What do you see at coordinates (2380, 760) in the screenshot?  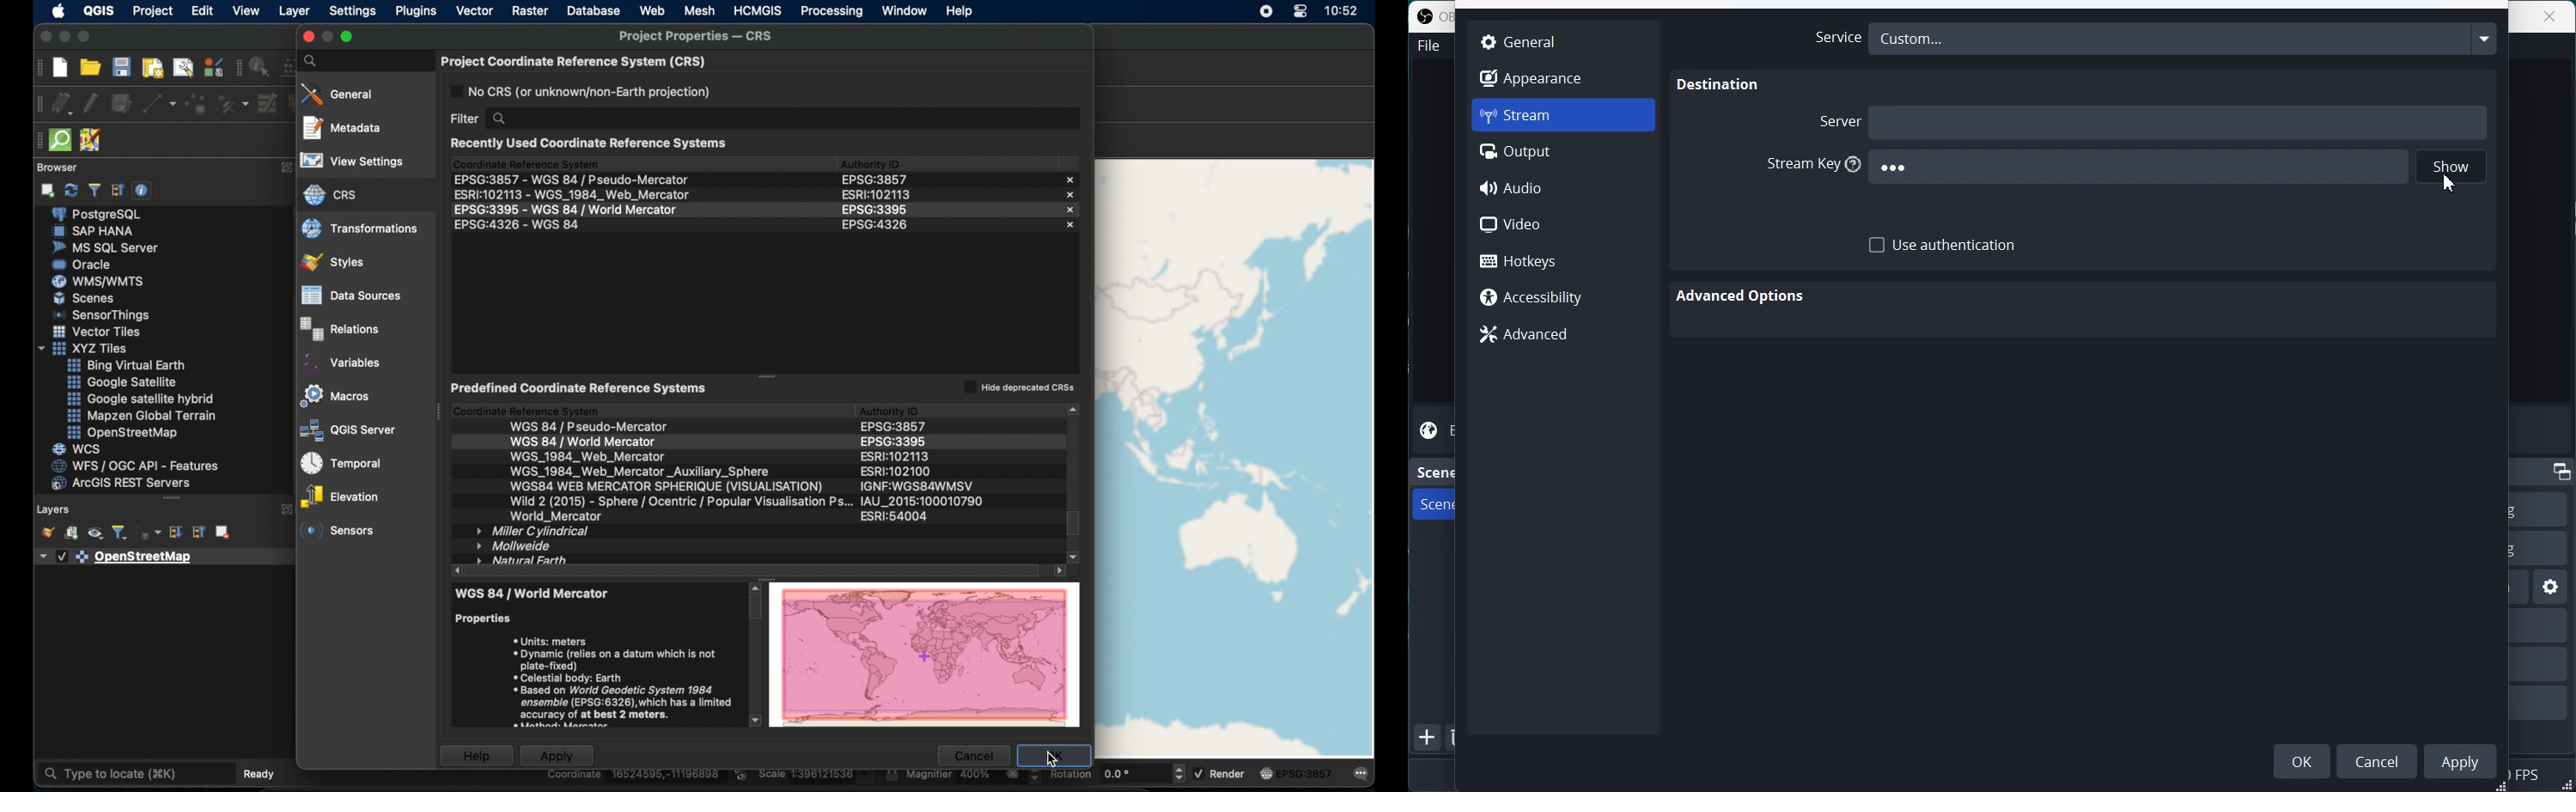 I see `Cancel` at bounding box center [2380, 760].